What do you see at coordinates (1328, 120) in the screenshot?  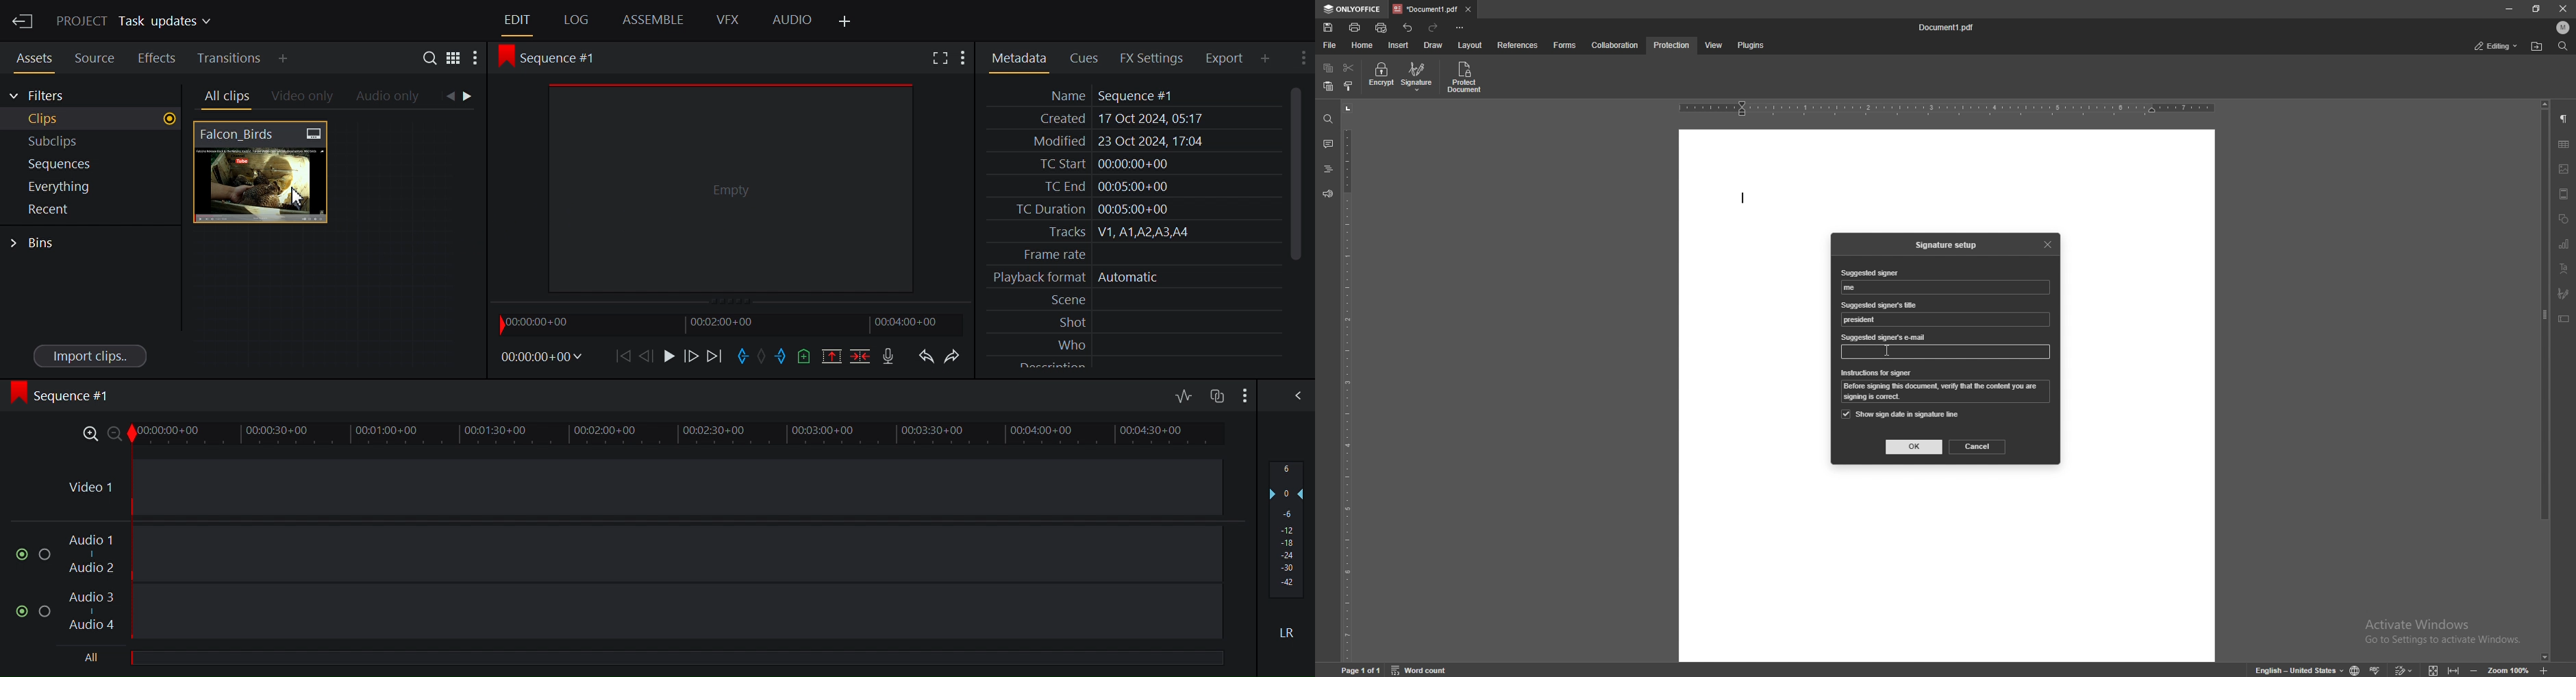 I see `find` at bounding box center [1328, 120].